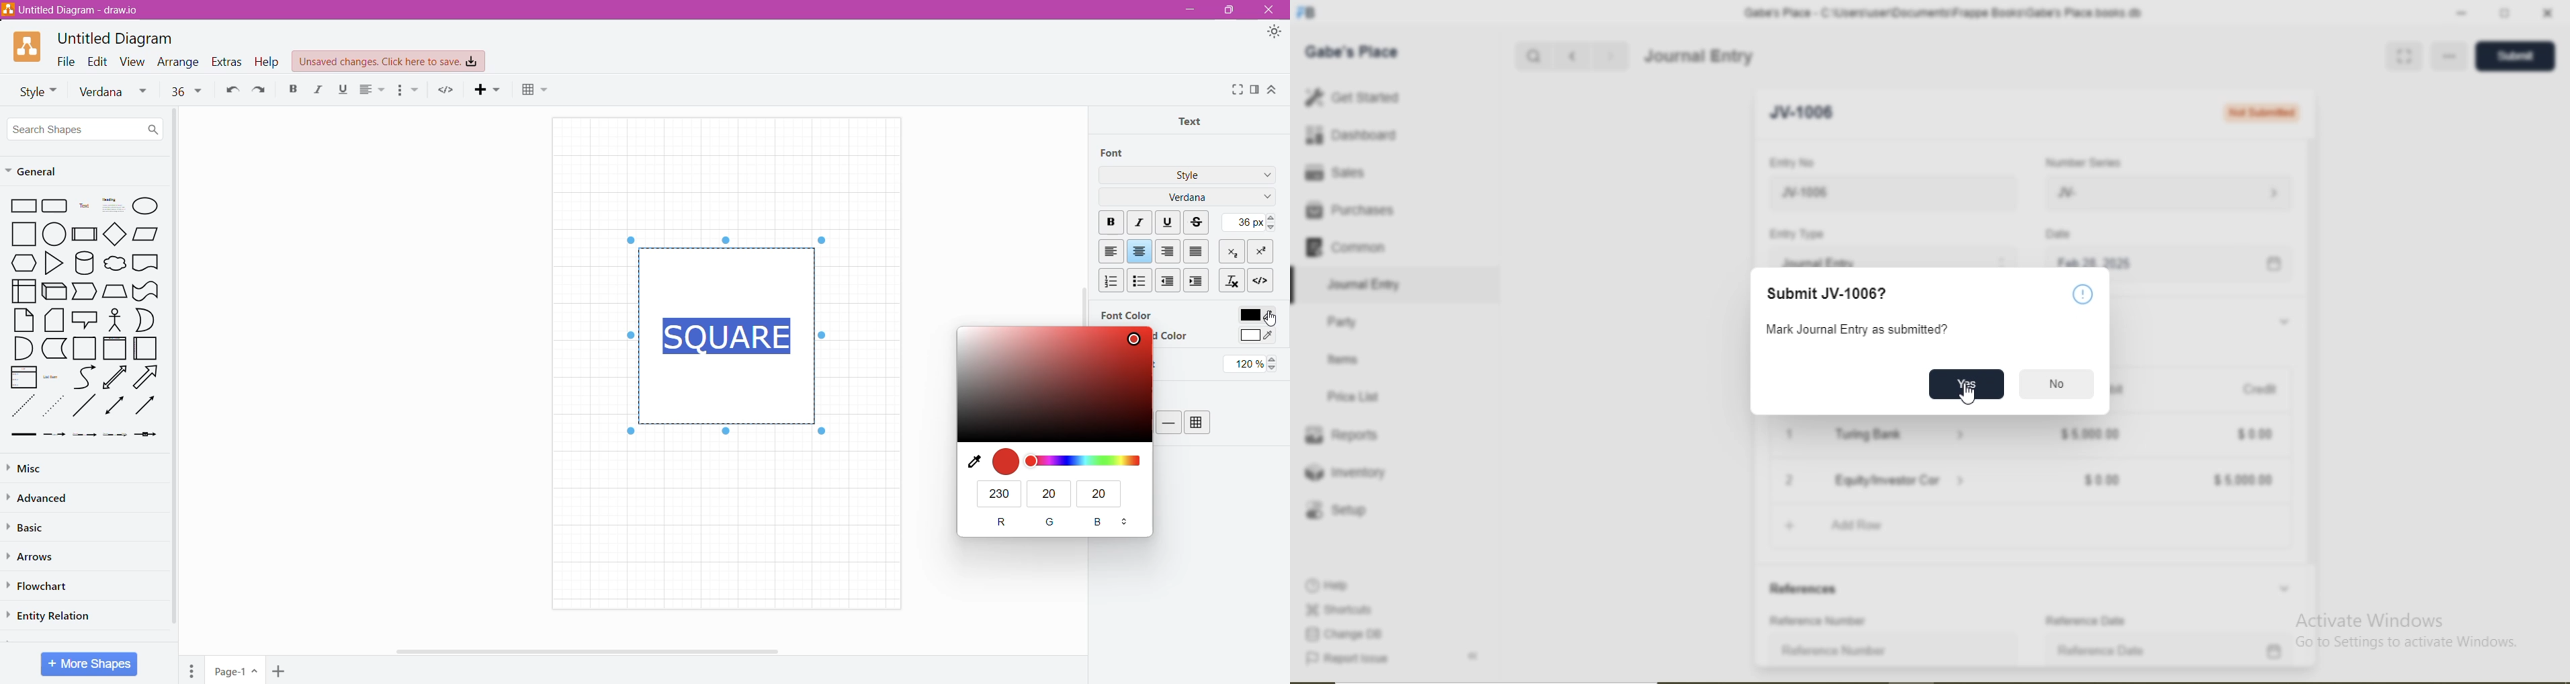 Image resolution: width=2576 pixels, height=700 pixels. I want to click on Full screen, so click(2403, 56).